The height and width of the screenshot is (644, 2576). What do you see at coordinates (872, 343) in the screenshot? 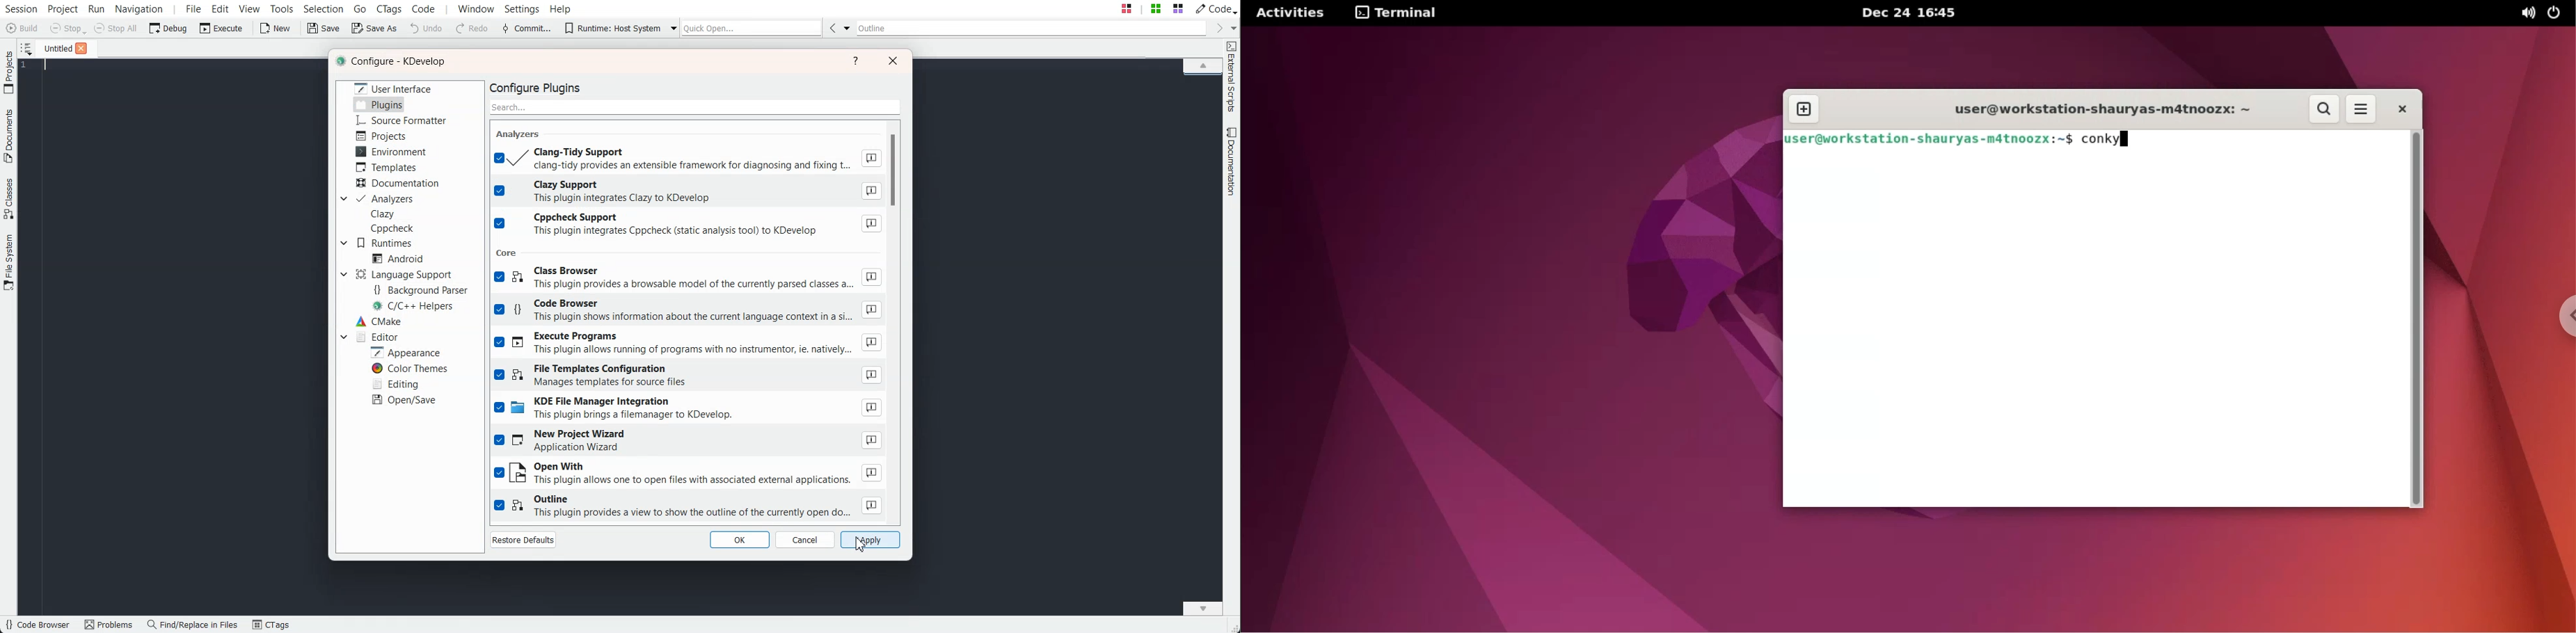
I see `About` at bounding box center [872, 343].